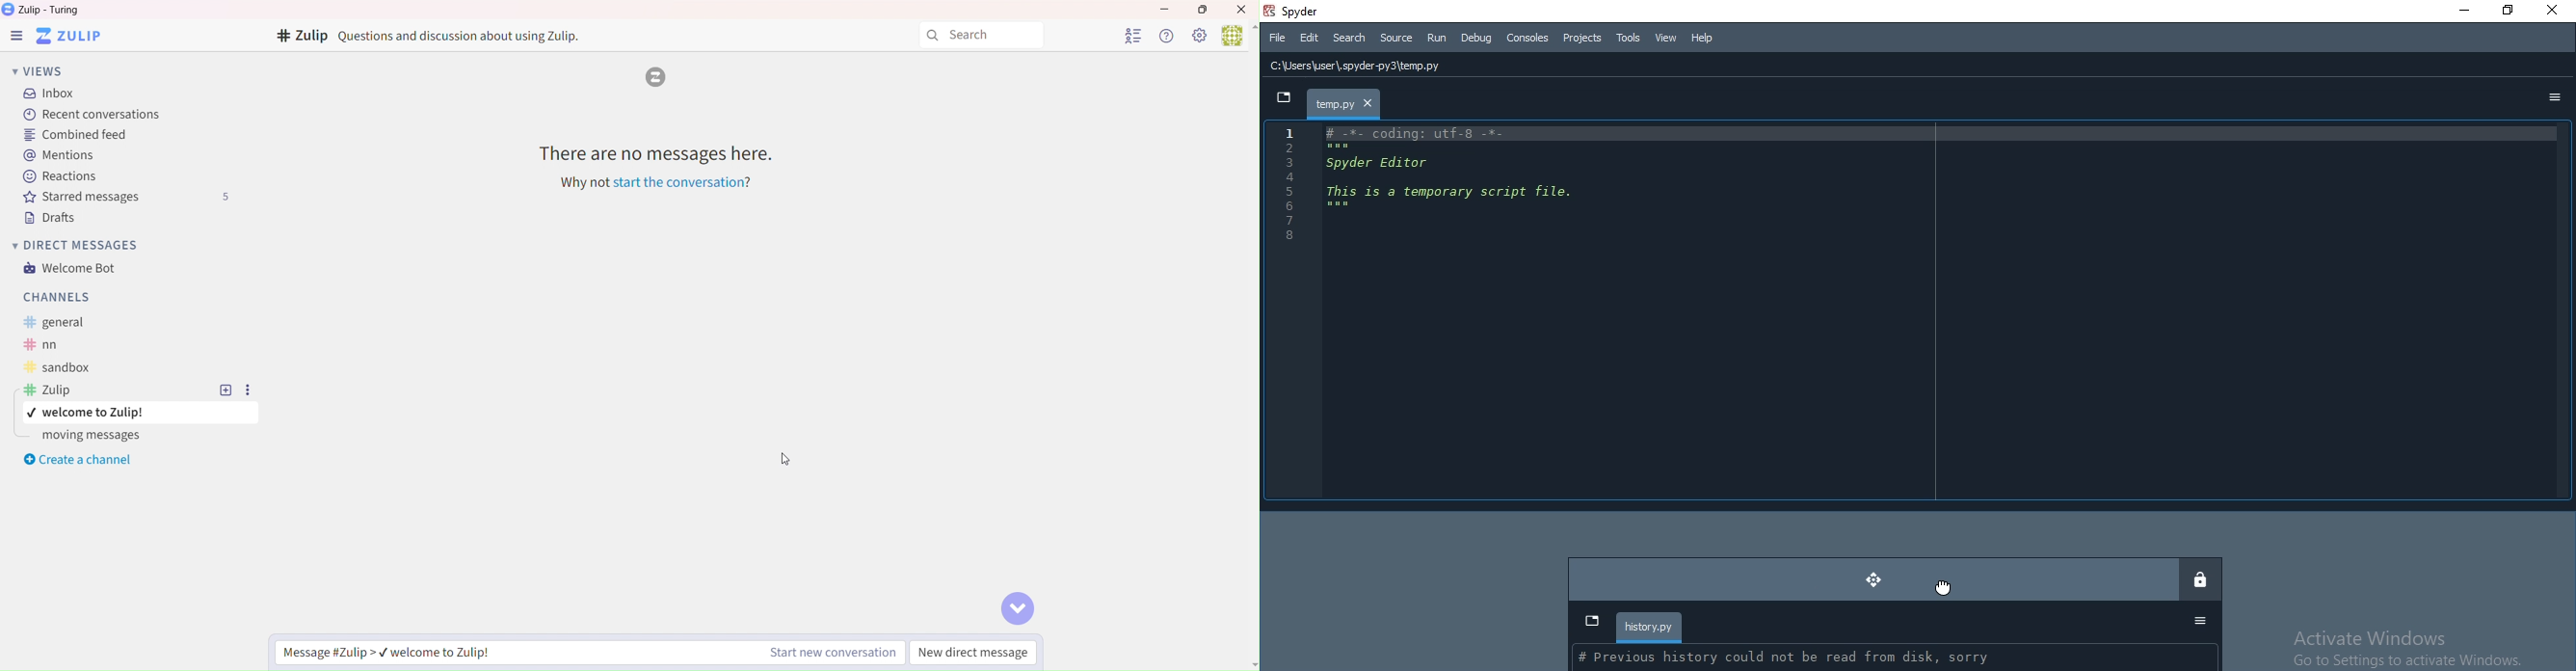  What do you see at coordinates (1789, 658) in the screenshot?
I see `# Previous history could not be read from disk, sorry` at bounding box center [1789, 658].